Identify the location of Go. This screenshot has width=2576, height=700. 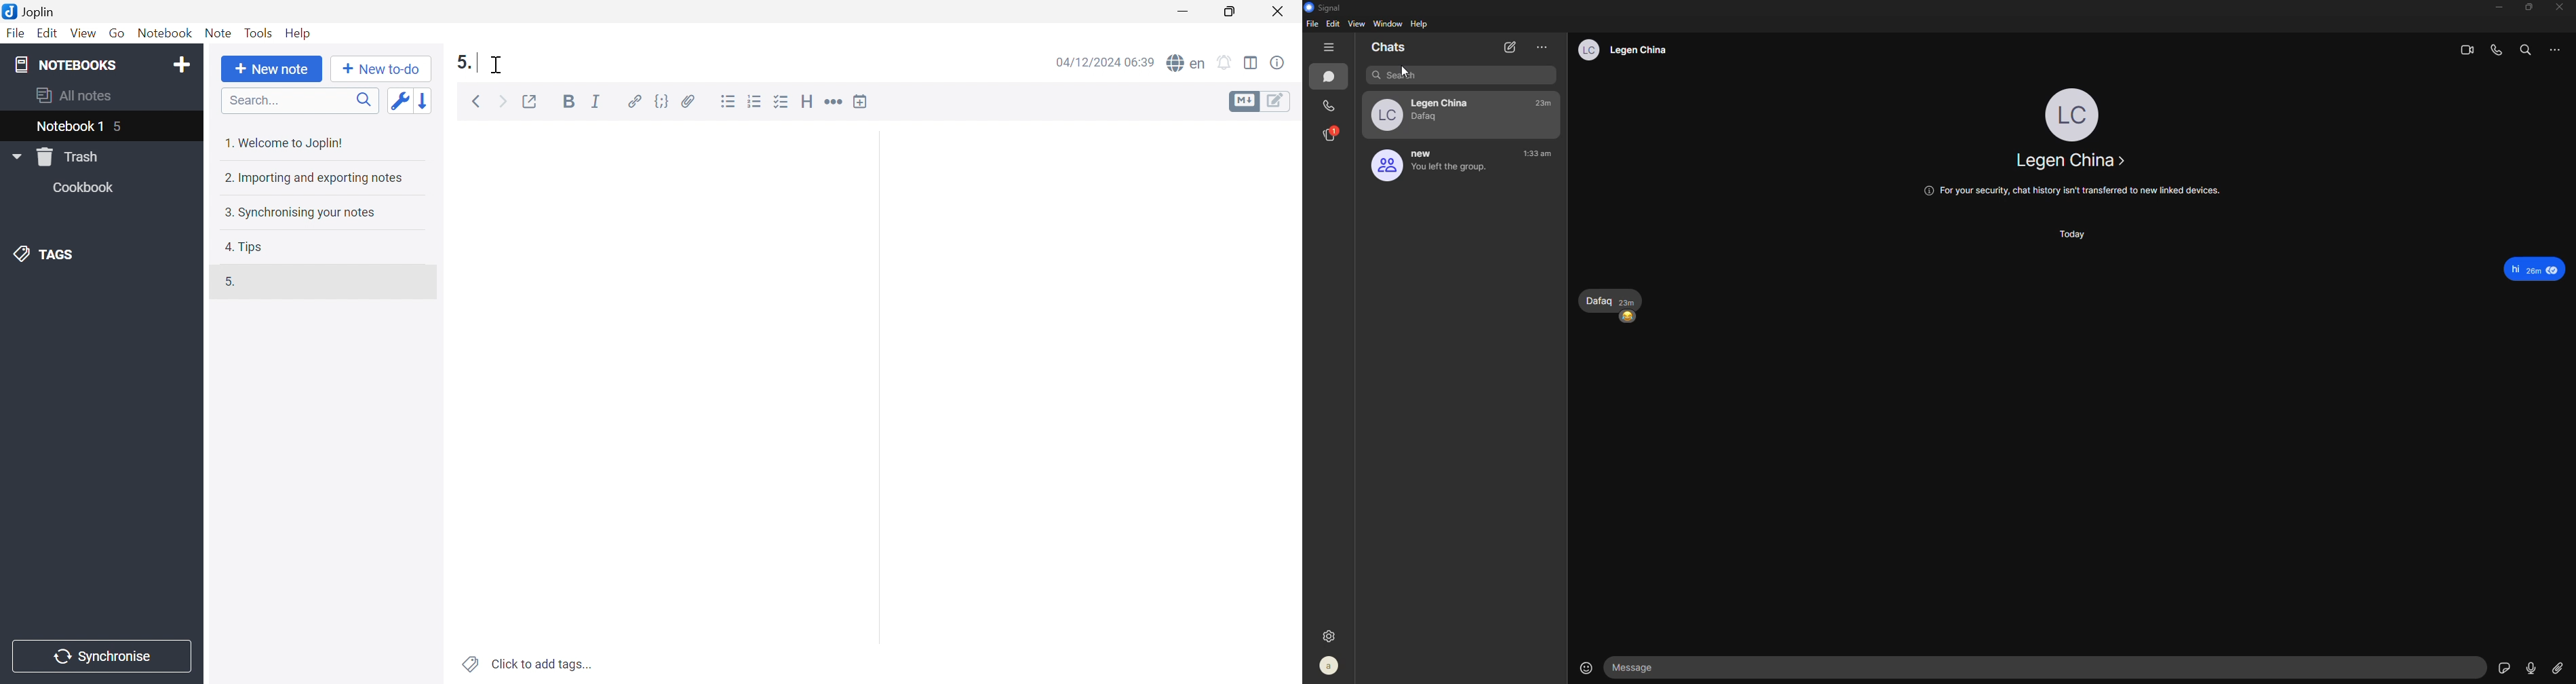
(117, 33).